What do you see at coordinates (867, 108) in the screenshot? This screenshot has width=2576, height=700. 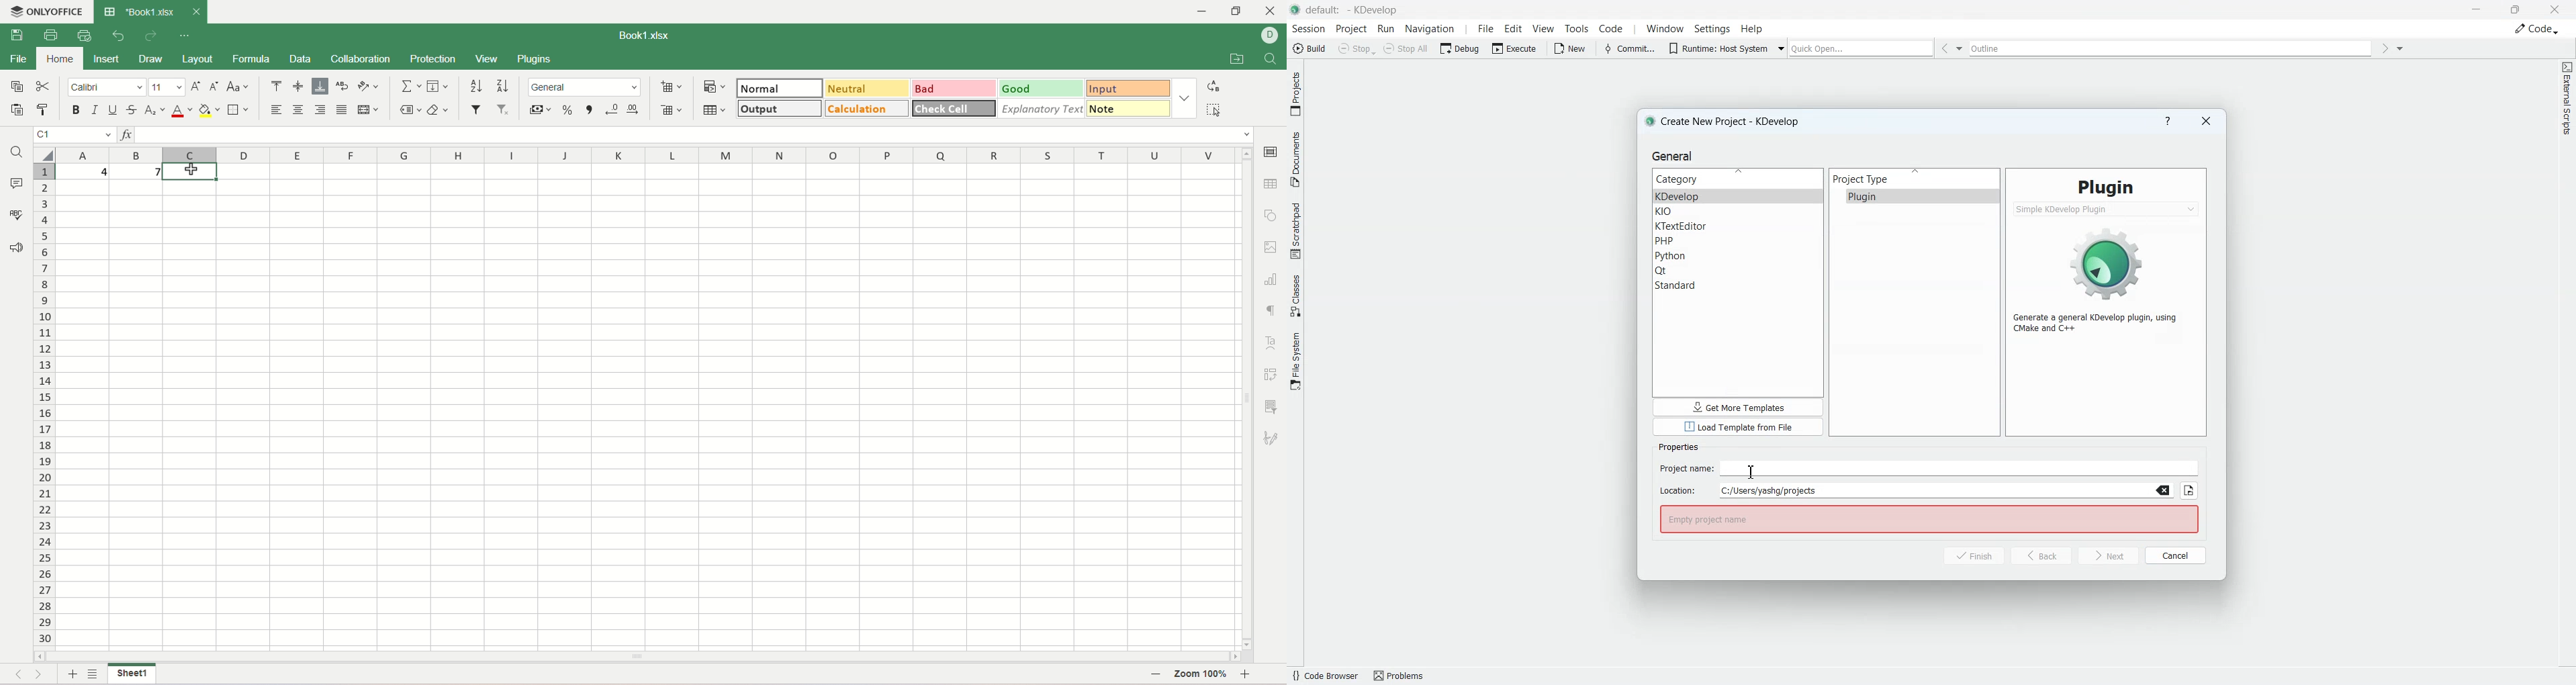 I see `calculation` at bounding box center [867, 108].